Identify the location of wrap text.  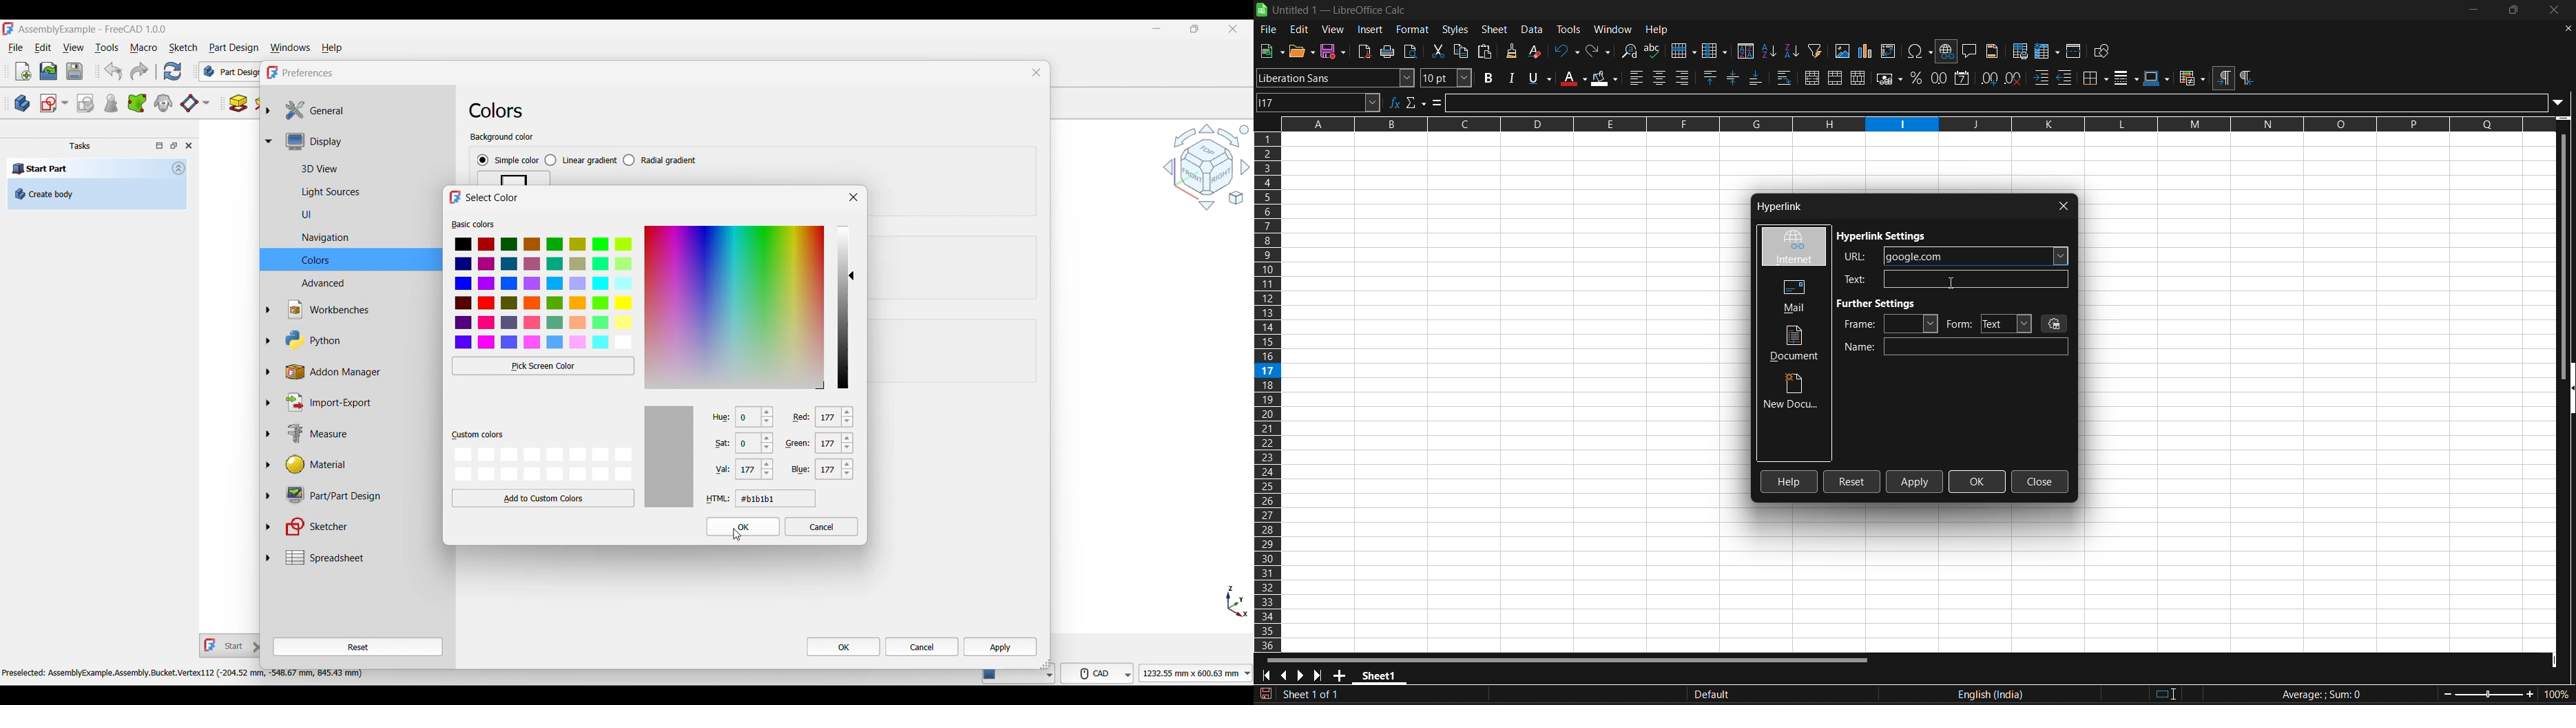
(1785, 78).